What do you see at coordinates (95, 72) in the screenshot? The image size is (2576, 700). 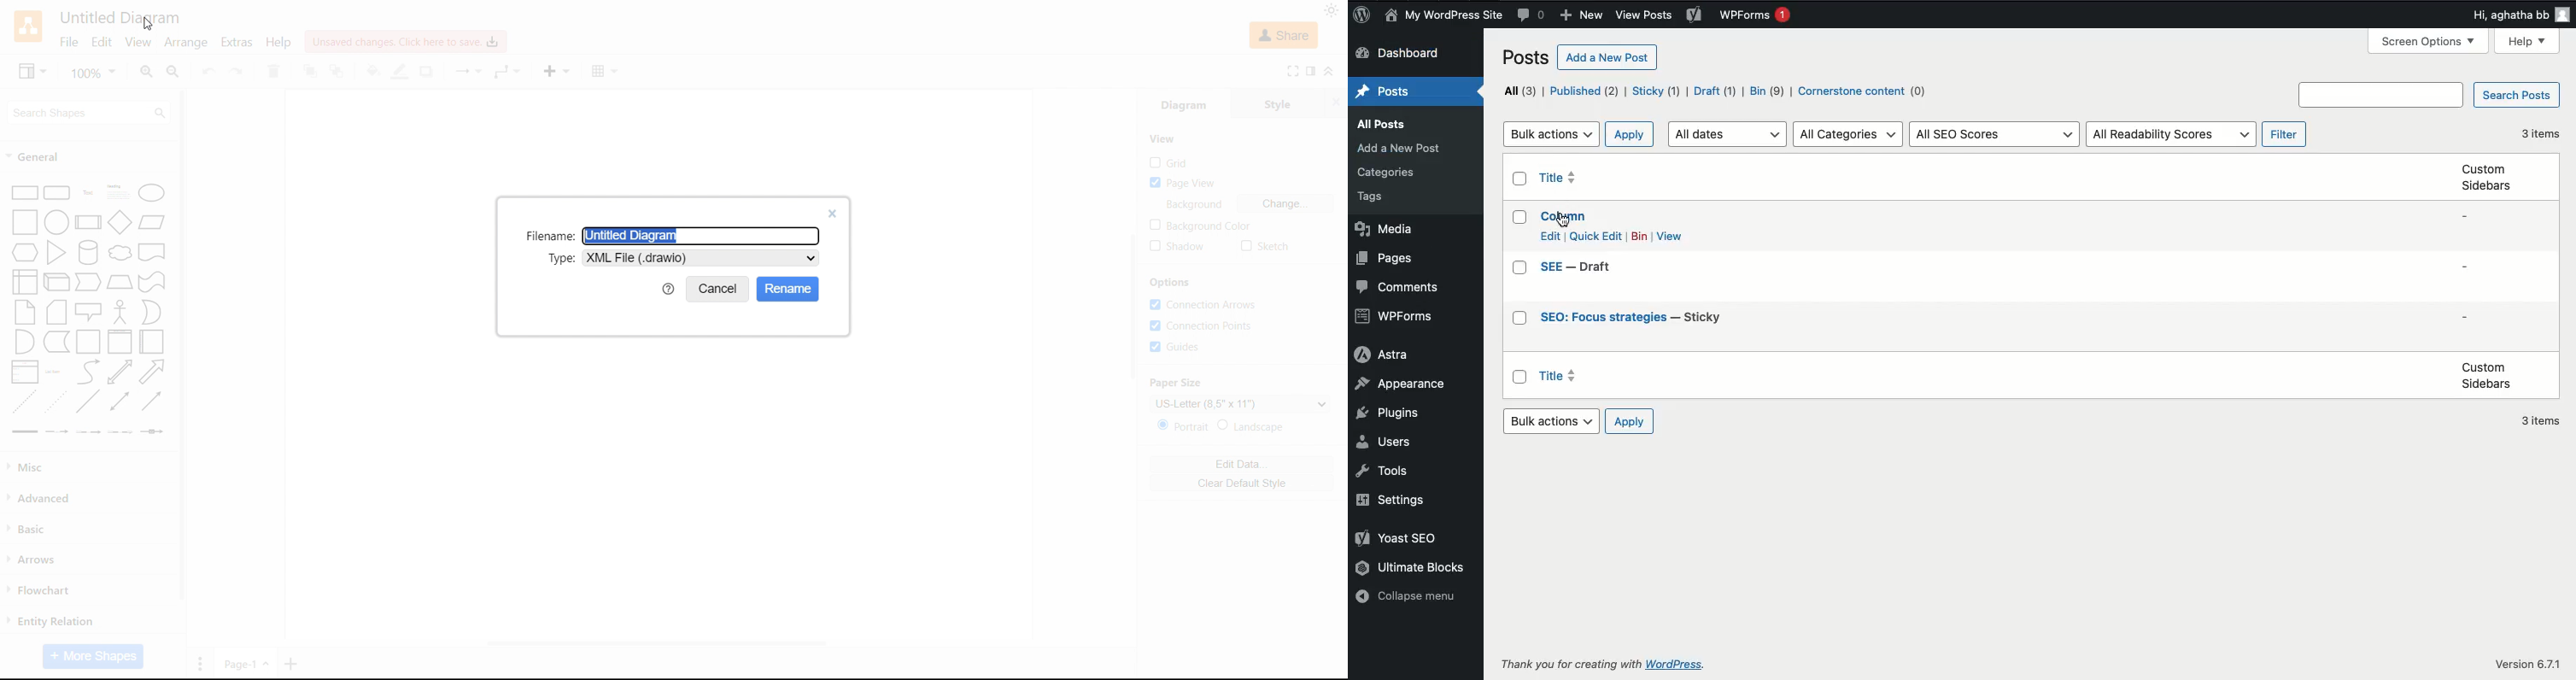 I see `Zoom level ` at bounding box center [95, 72].